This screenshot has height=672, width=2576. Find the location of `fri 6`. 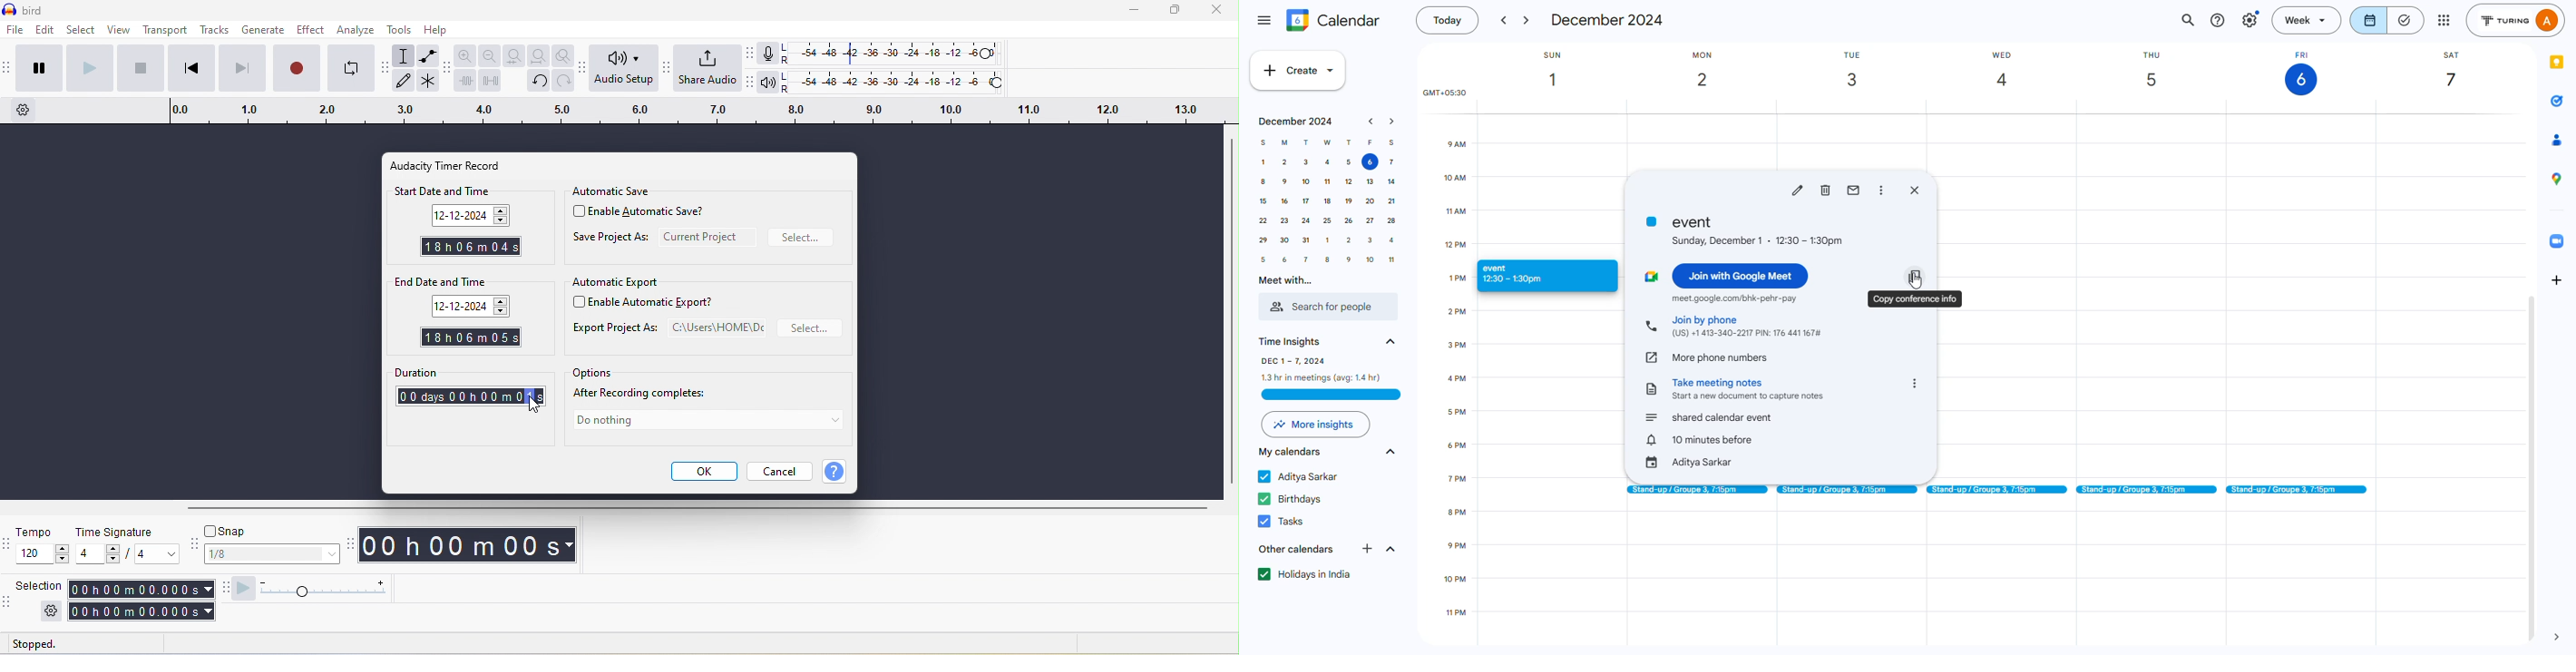

fri 6 is located at coordinates (2300, 72).